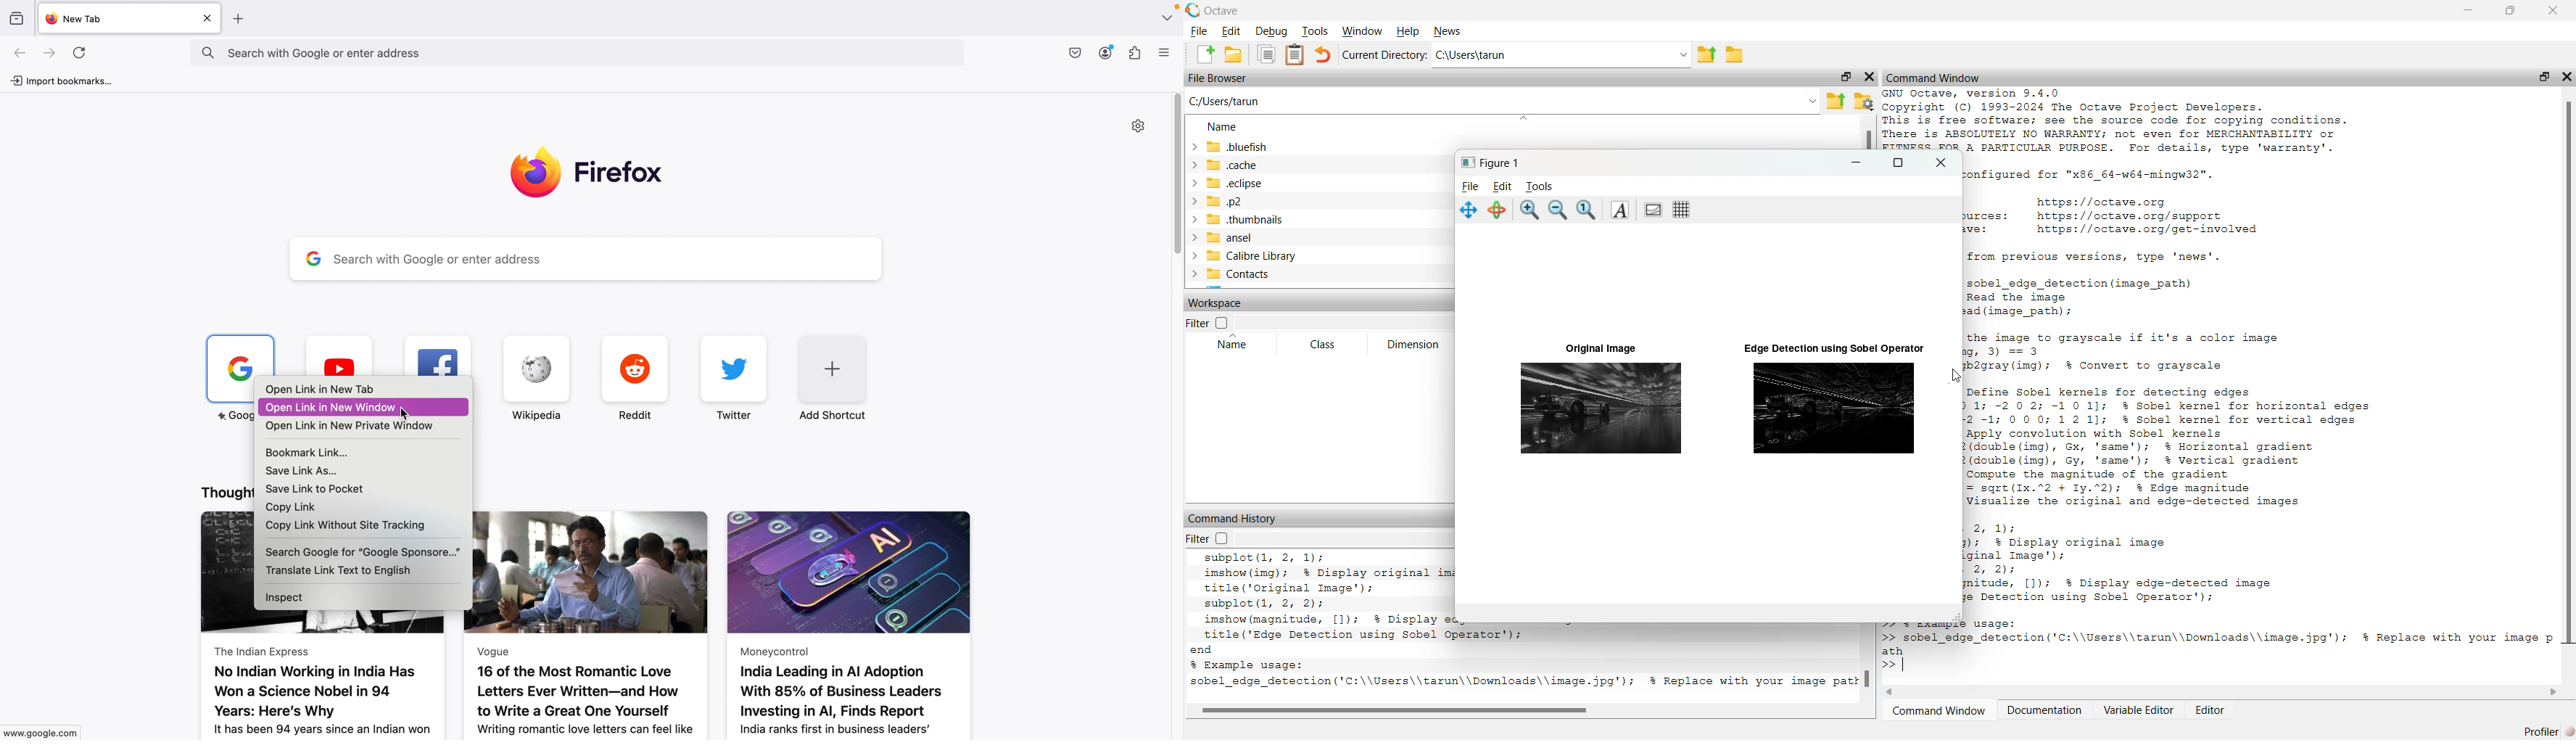 The height and width of the screenshot is (756, 2576). I want to click on Original Image, so click(1591, 347).